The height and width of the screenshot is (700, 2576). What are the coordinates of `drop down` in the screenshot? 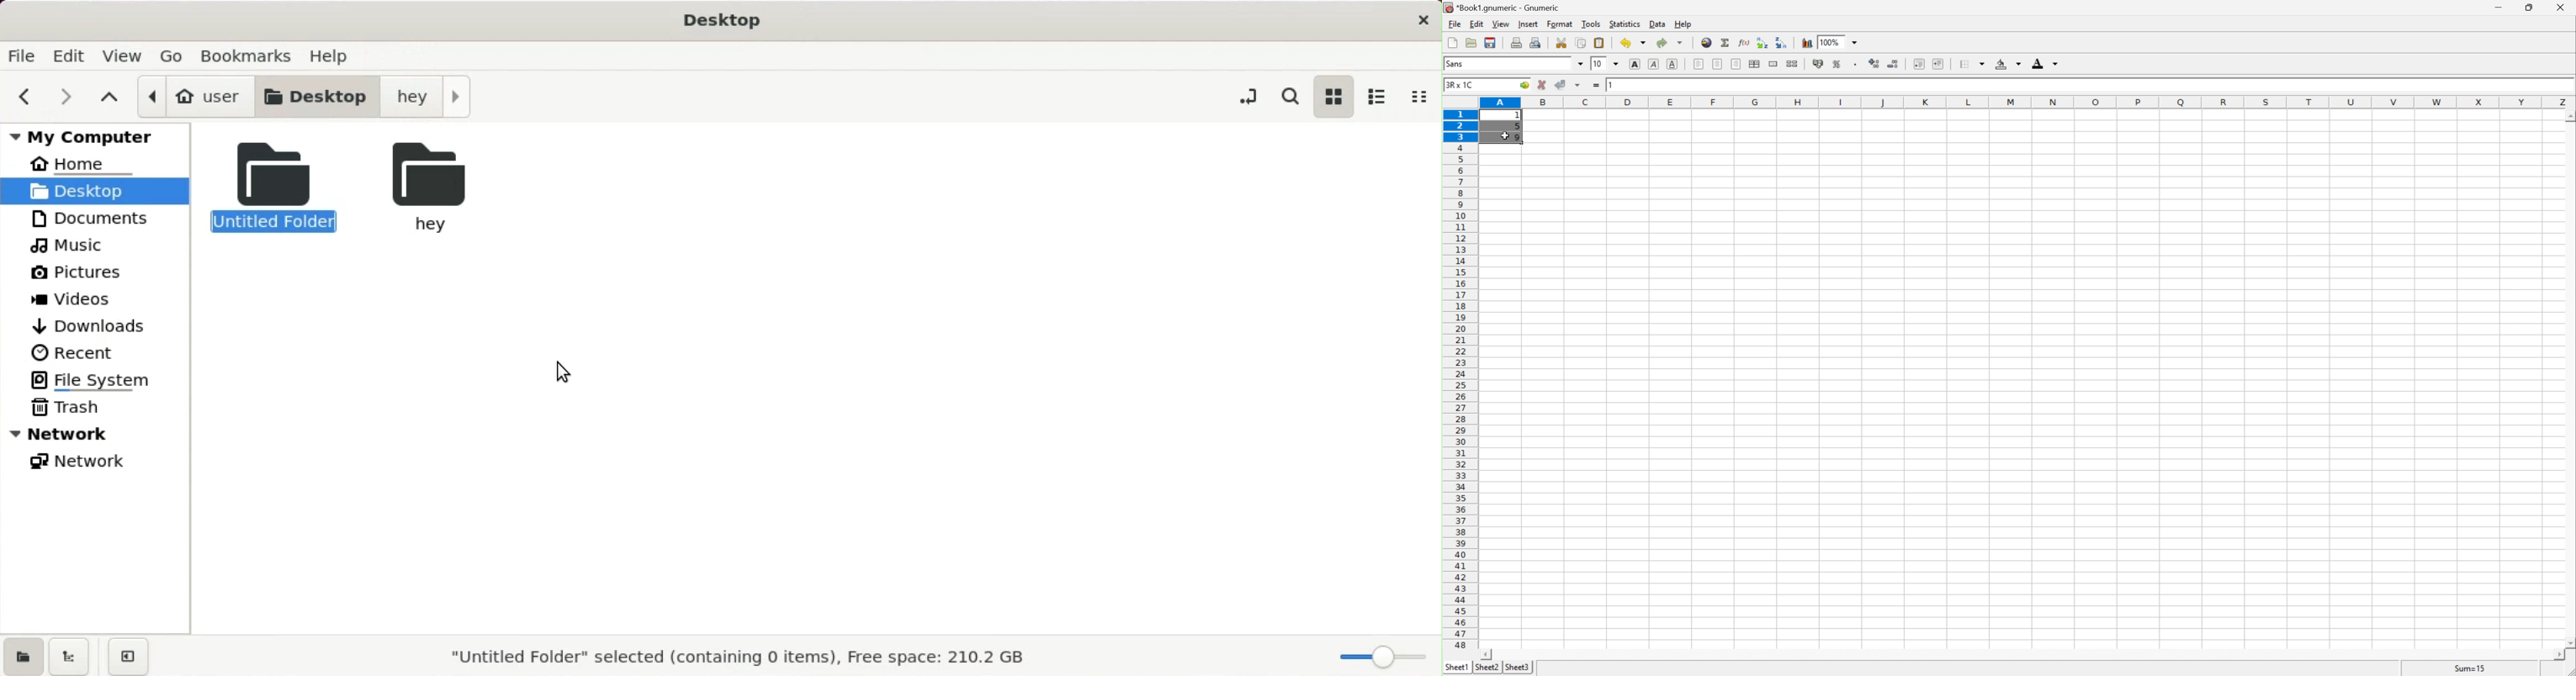 It's located at (1581, 63).